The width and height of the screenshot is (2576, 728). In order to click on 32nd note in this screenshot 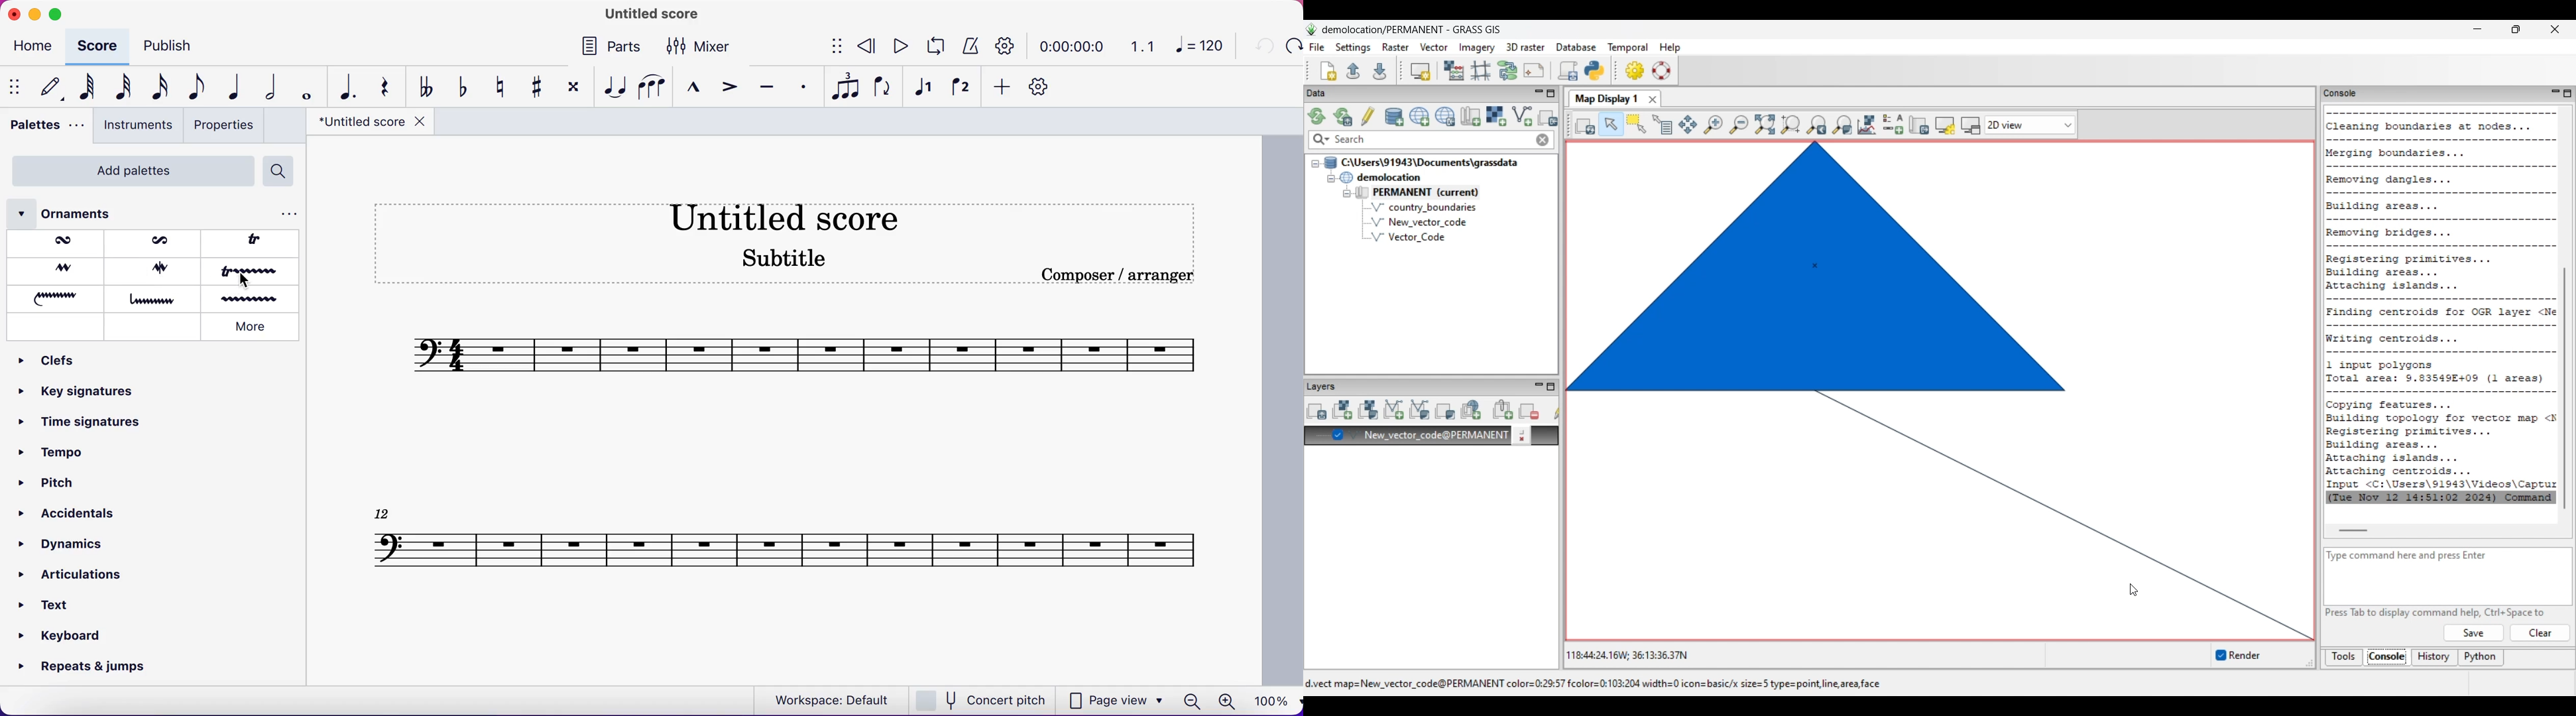, I will do `click(118, 88)`.